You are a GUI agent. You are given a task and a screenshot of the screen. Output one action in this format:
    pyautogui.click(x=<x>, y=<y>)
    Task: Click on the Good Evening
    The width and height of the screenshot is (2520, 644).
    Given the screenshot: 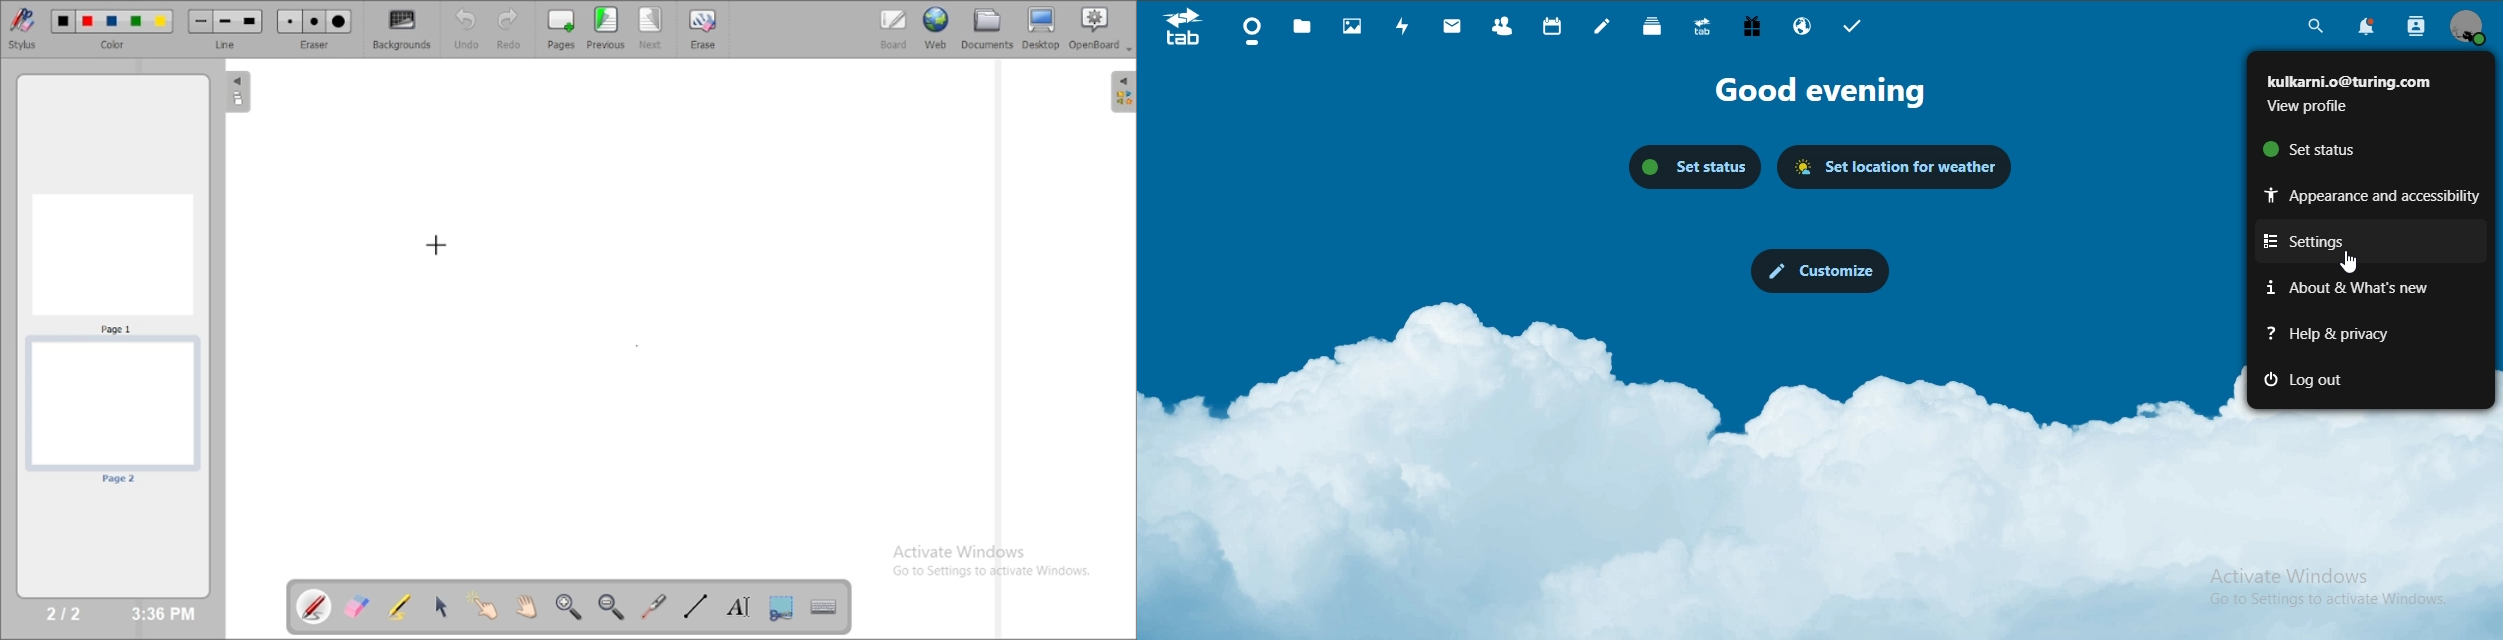 What is the action you would take?
    pyautogui.click(x=1820, y=94)
    